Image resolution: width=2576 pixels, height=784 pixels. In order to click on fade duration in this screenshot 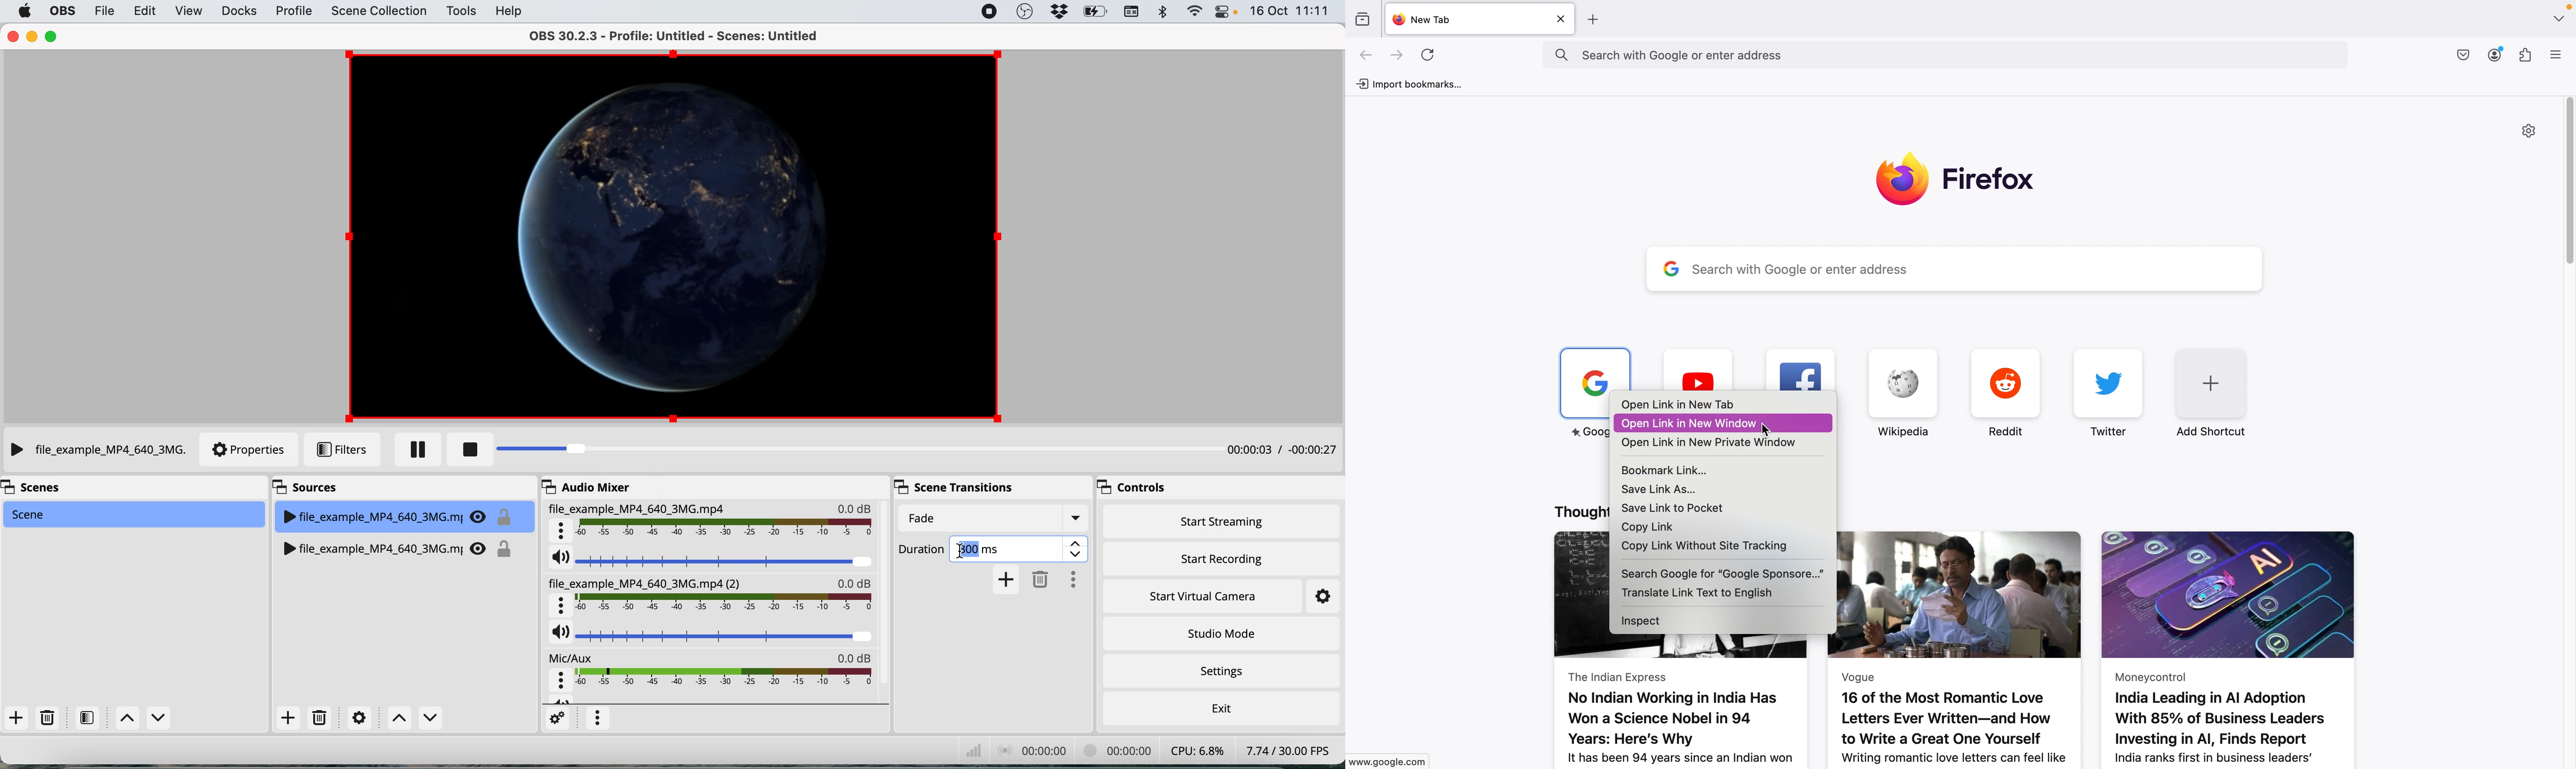, I will do `click(993, 516)`.